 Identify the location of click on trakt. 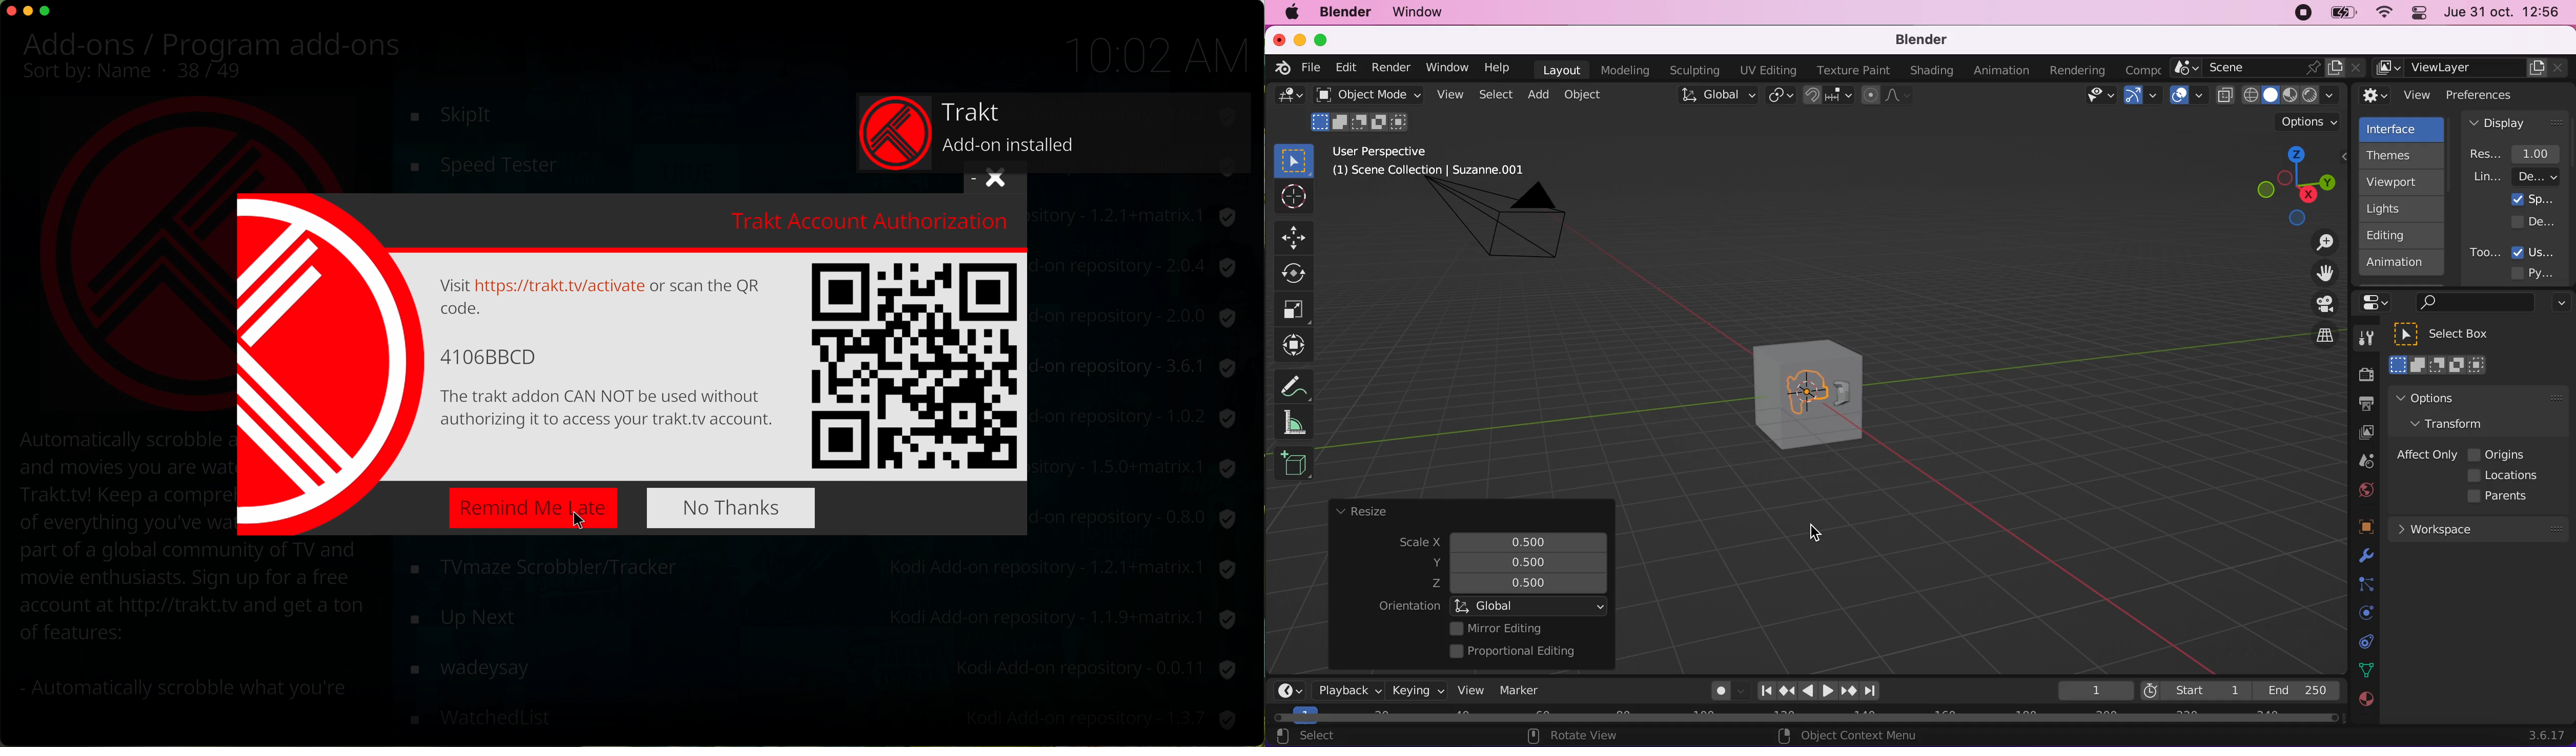
(625, 168).